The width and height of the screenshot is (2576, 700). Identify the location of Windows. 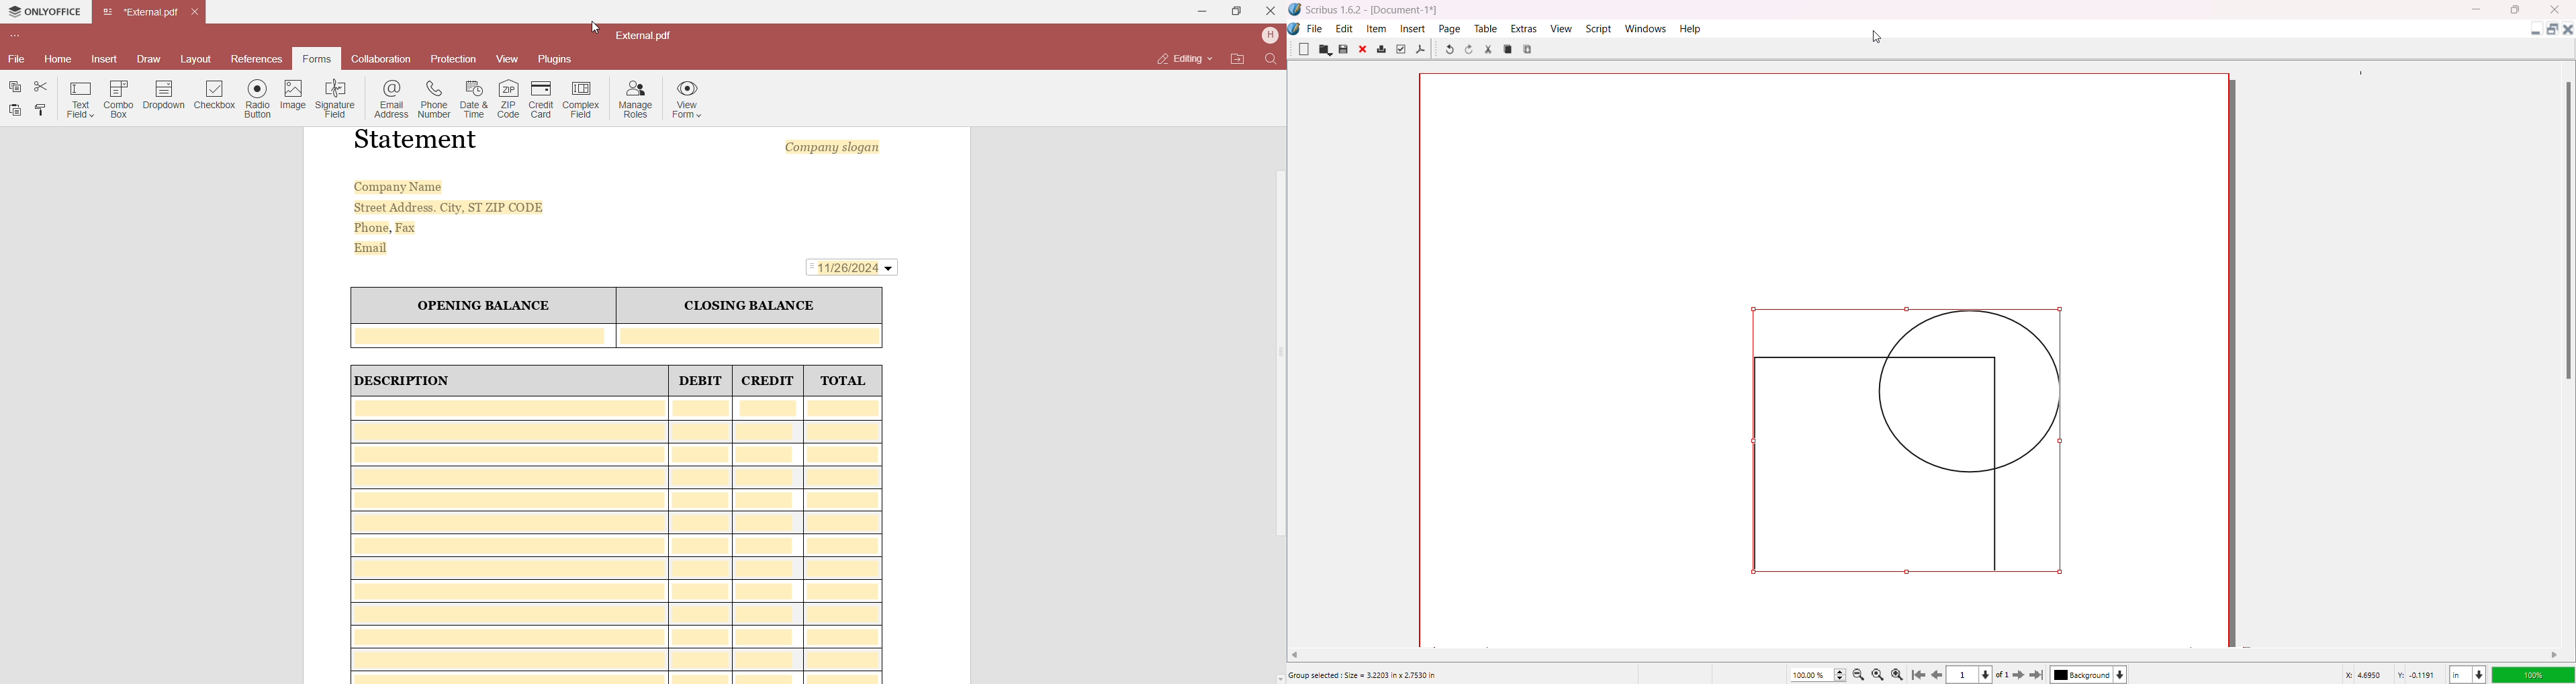
(1648, 28).